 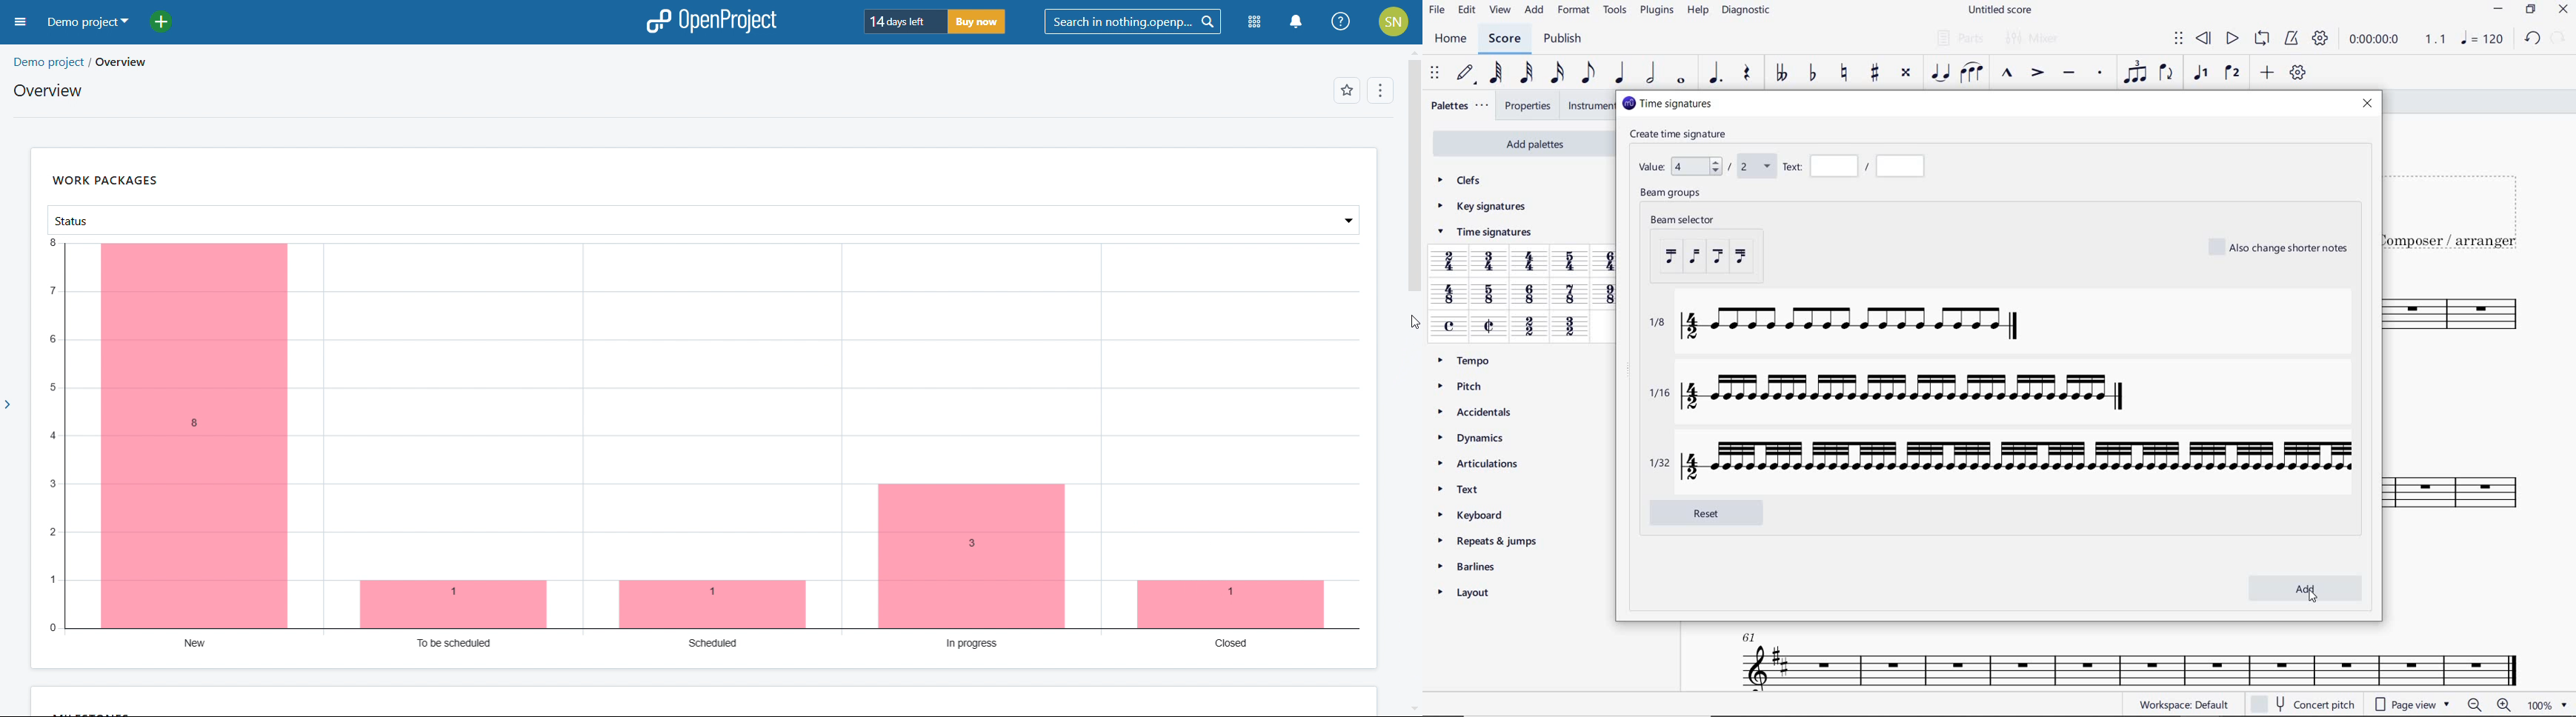 I want to click on ADD, so click(x=1535, y=11).